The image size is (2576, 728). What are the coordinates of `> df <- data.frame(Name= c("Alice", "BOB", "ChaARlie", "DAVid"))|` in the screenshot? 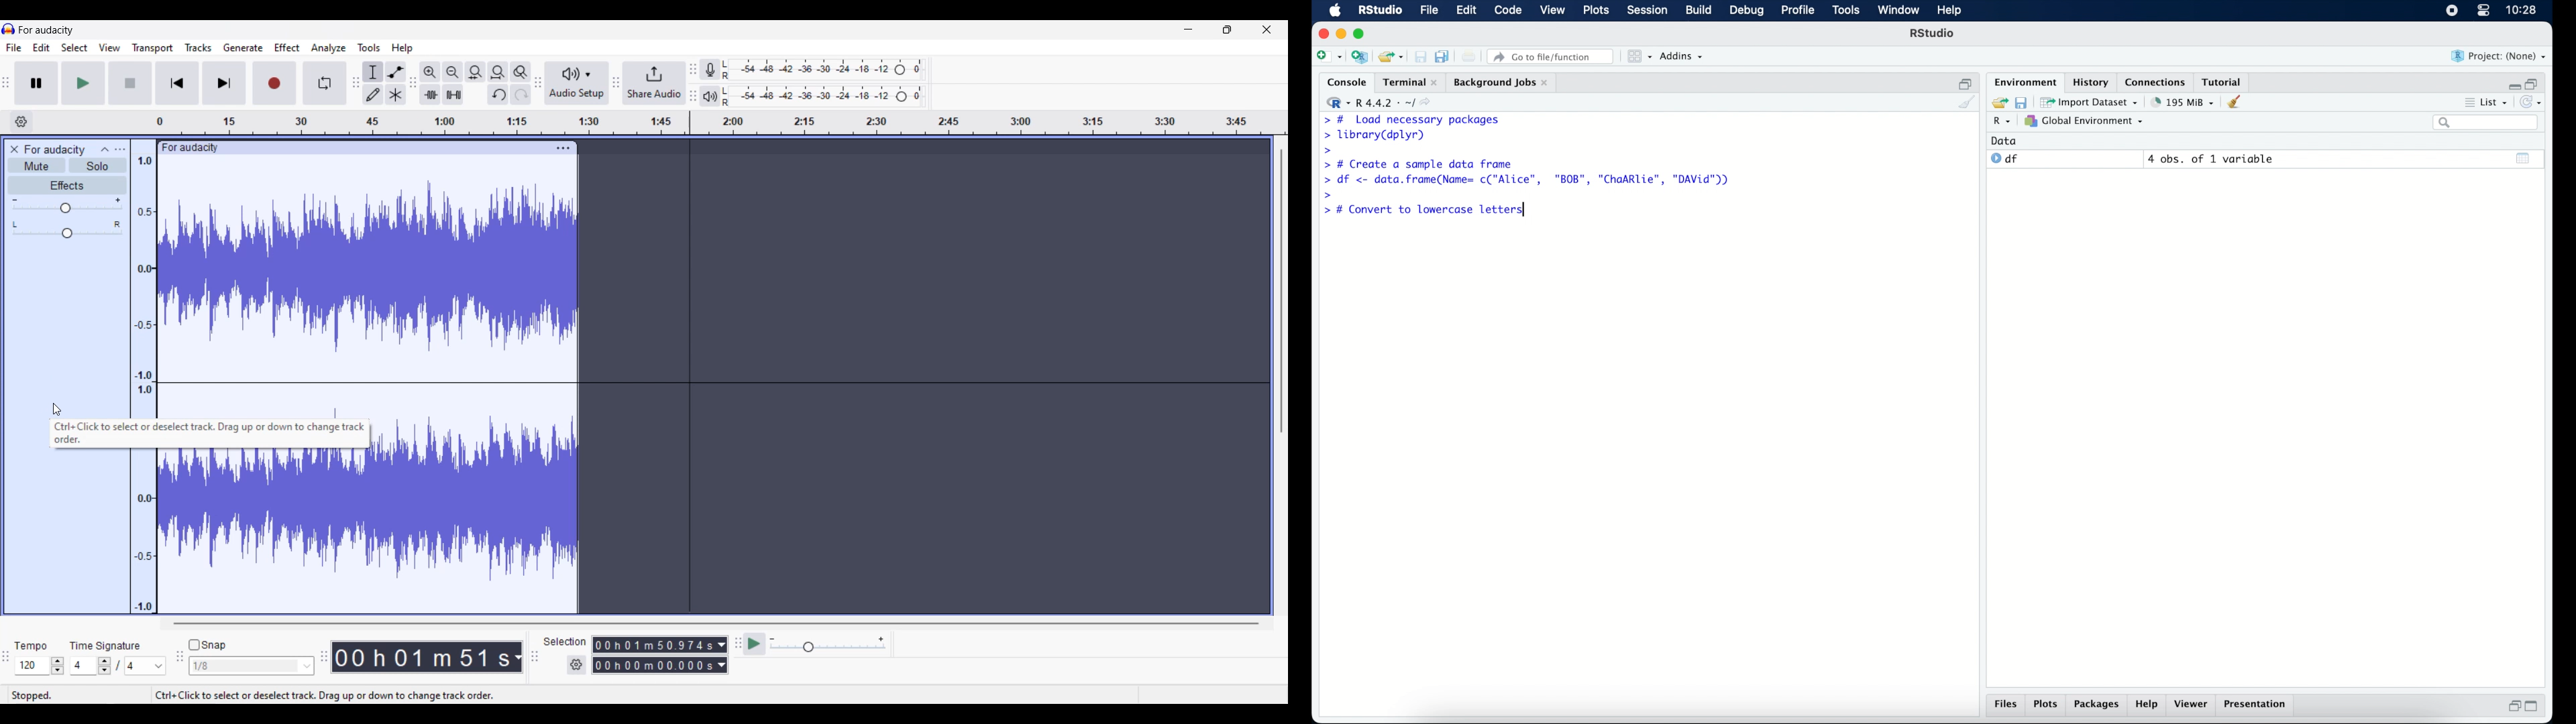 It's located at (1530, 180).